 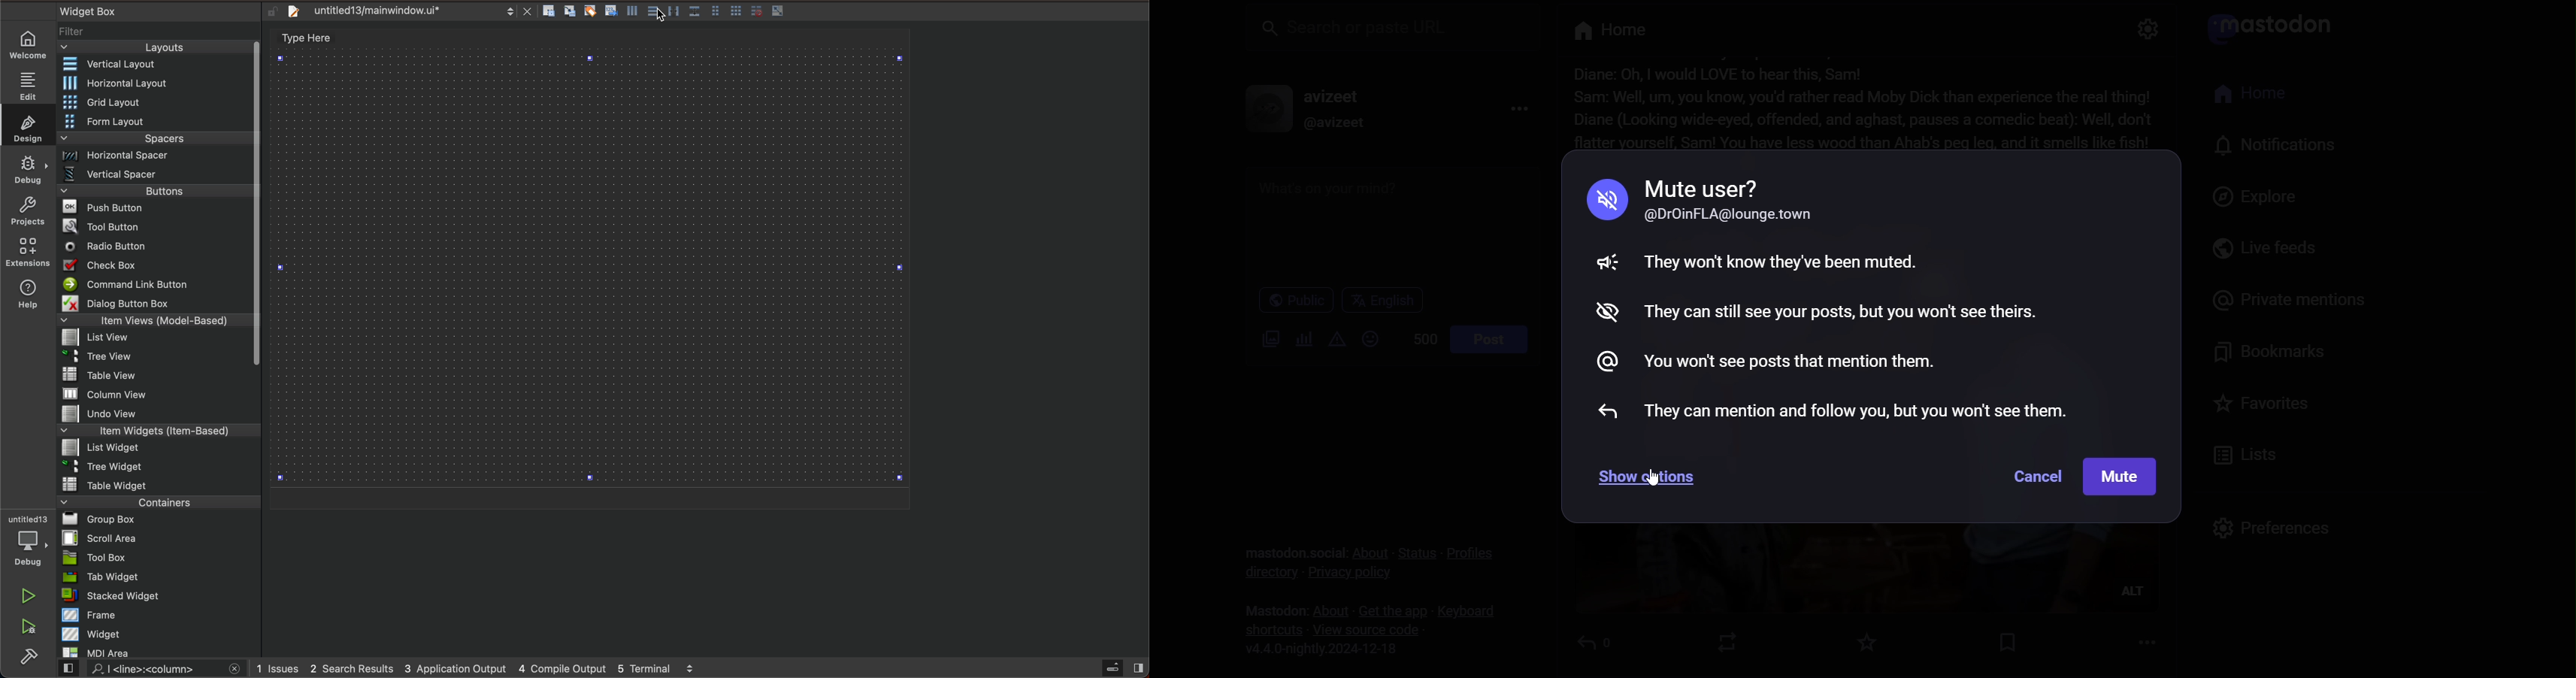 I want to click on tab order, so click(x=613, y=10).